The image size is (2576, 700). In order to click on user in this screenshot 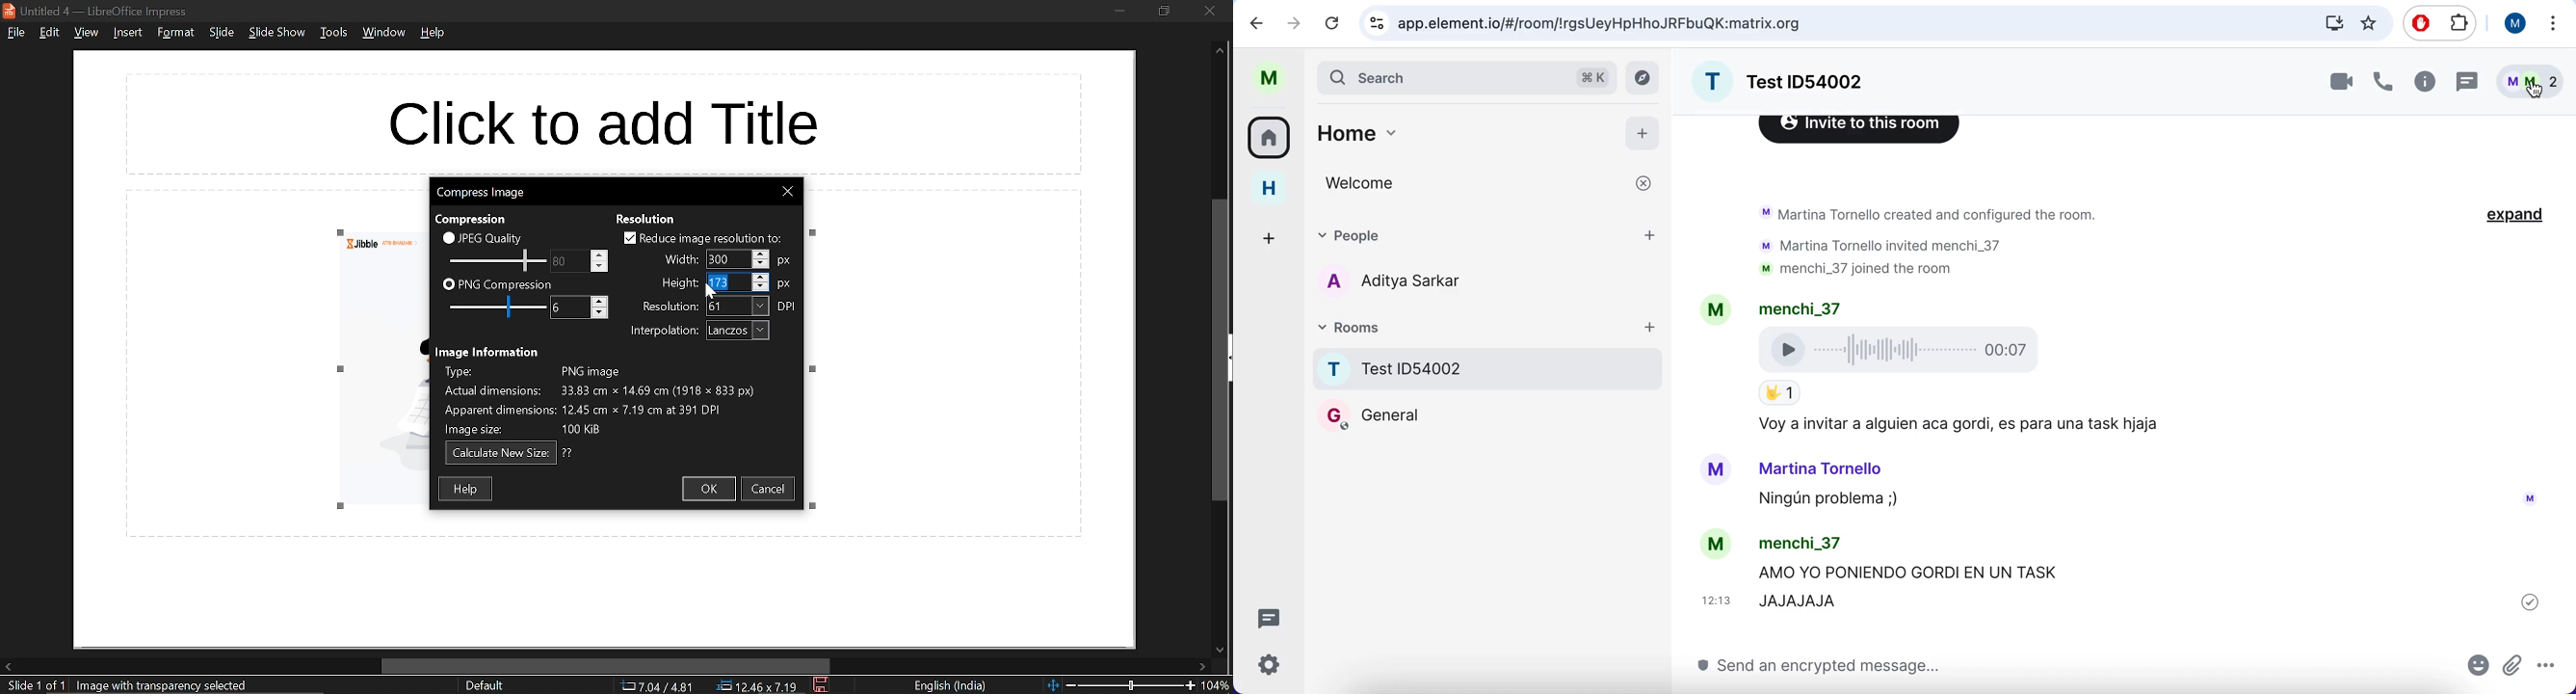, I will do `click(2516, 24)`.